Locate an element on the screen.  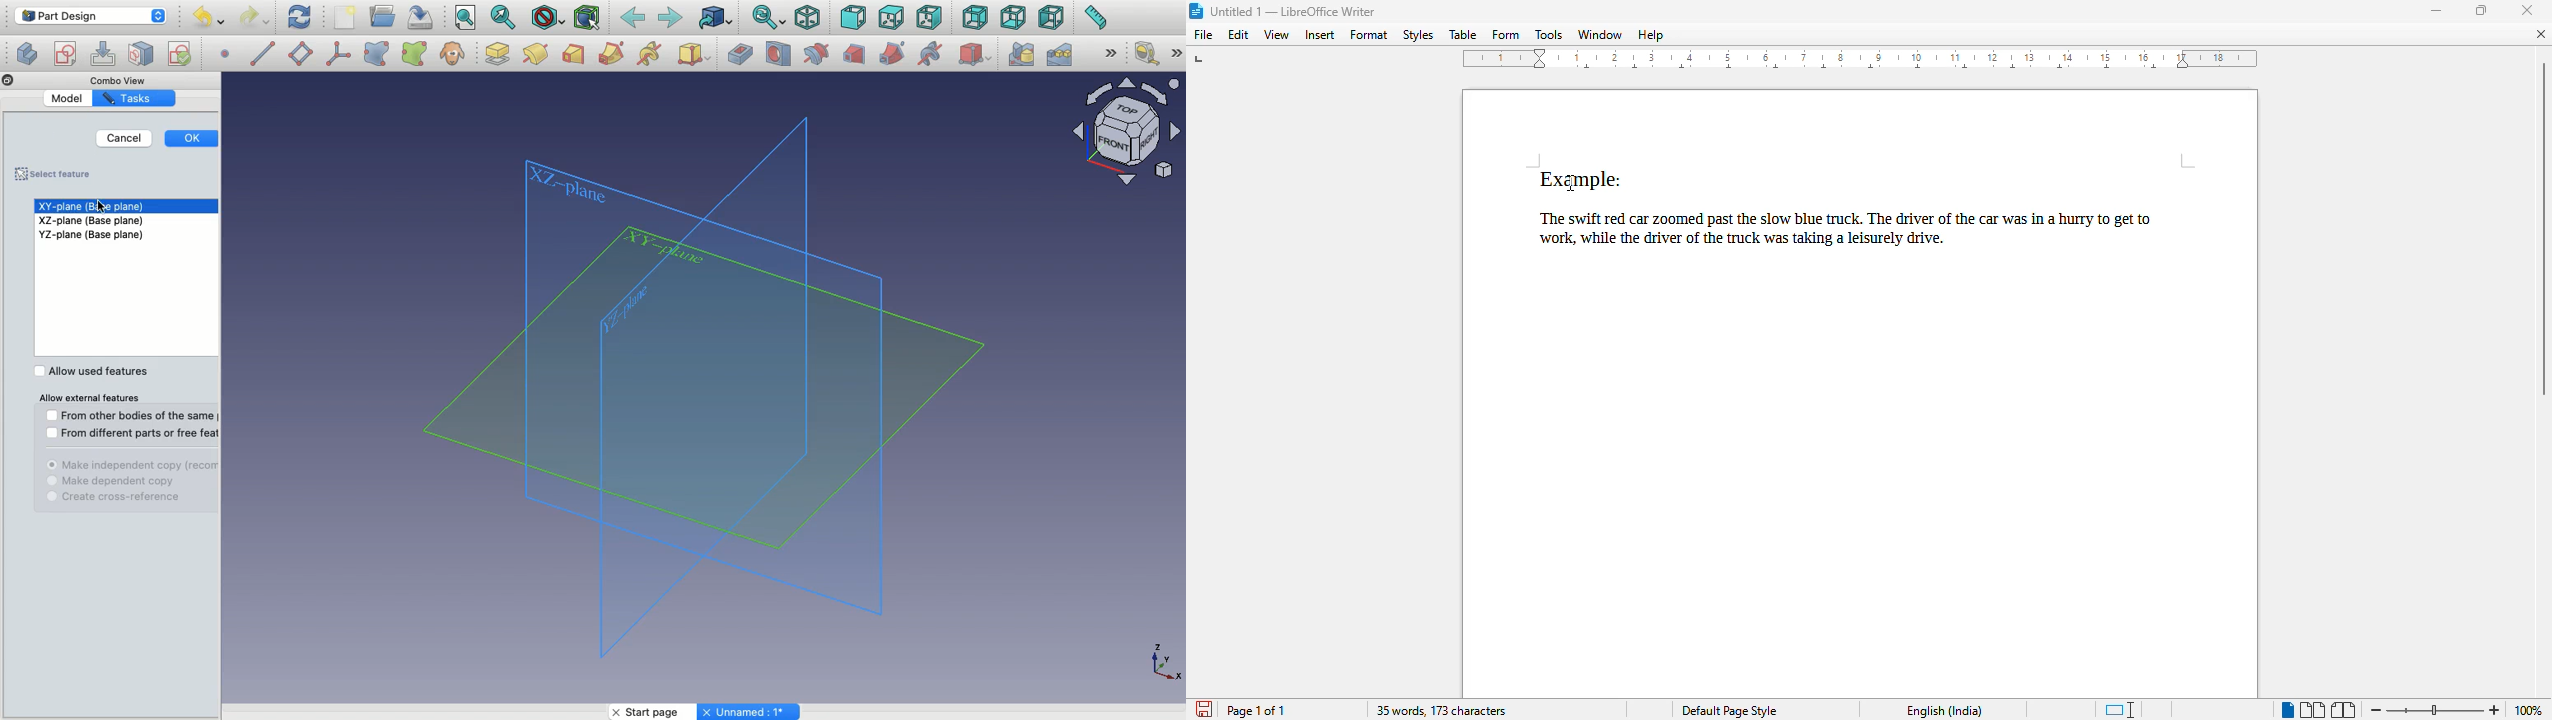
Linear pattern is located at coordinates (1058, 54).